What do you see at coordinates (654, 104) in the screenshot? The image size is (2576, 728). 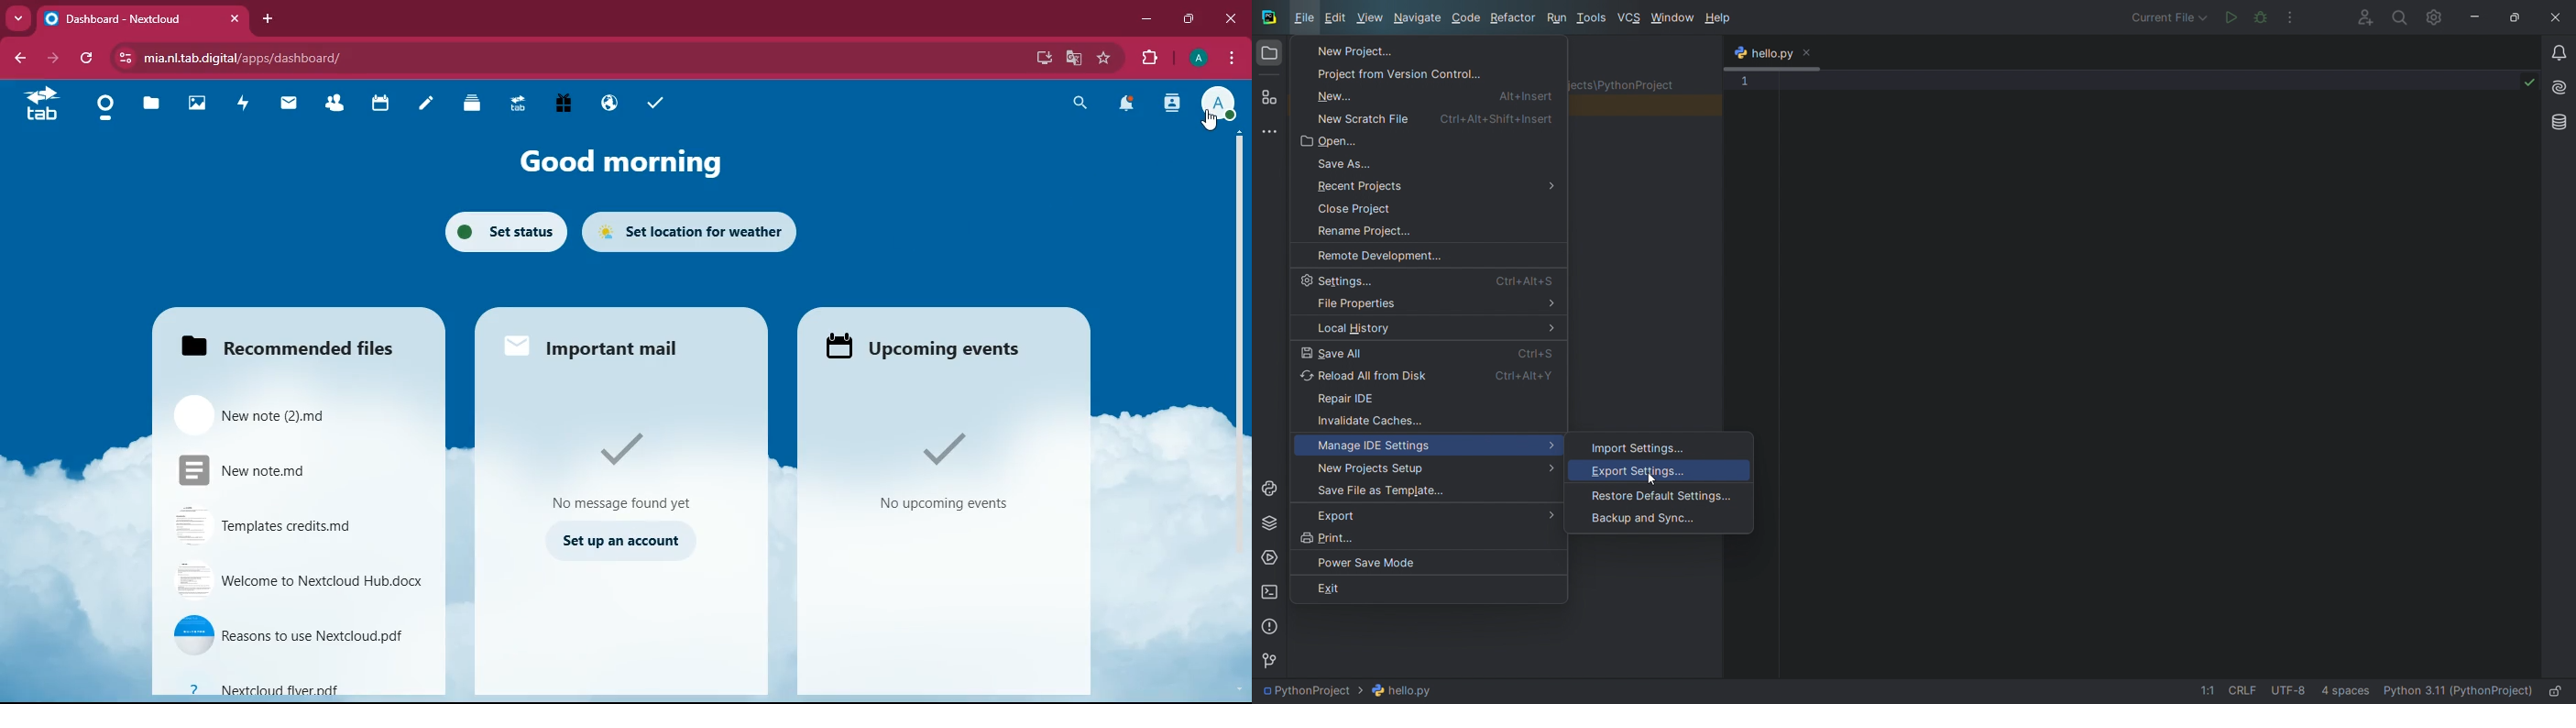 I see `tasks` at bounding box center [654, 104].